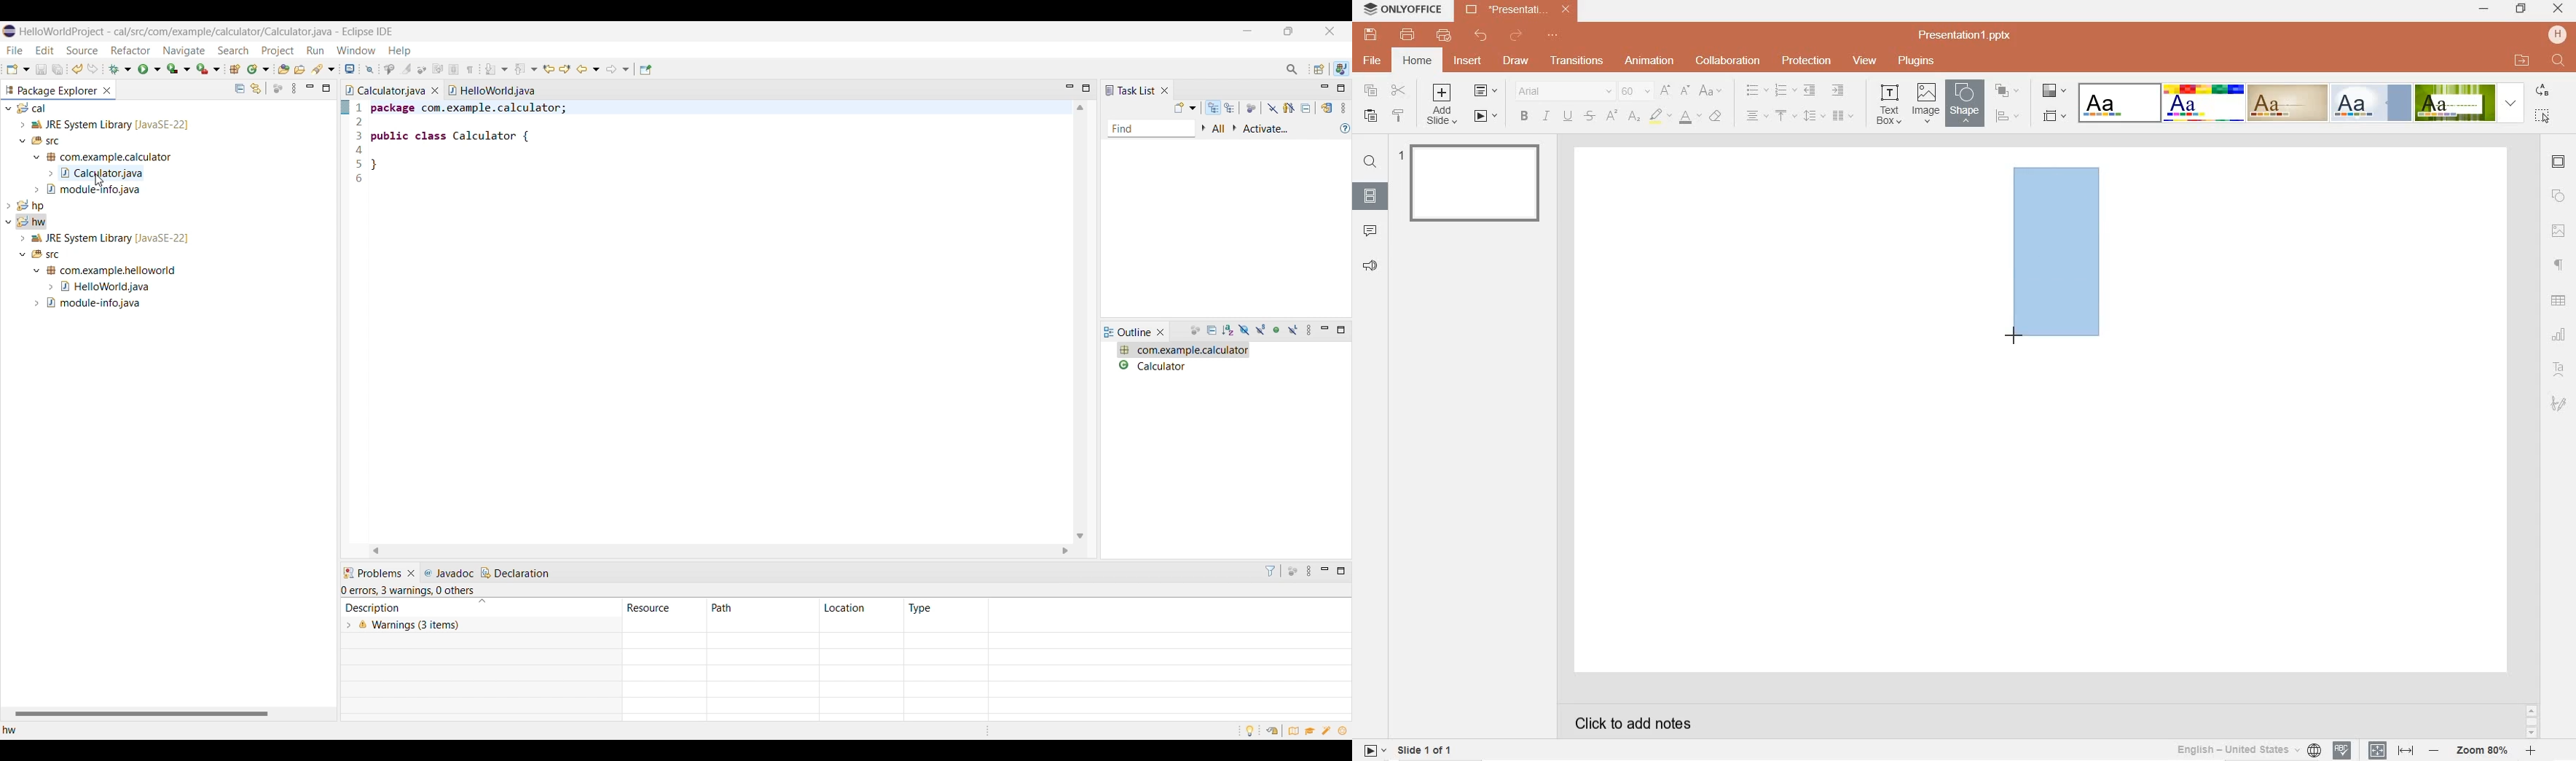 This screenshot has width=2576, height=784. What do you see at coordinates (2560, 335) in the screenshot?
I see `chart settings` at bounding box center [2560, 335].